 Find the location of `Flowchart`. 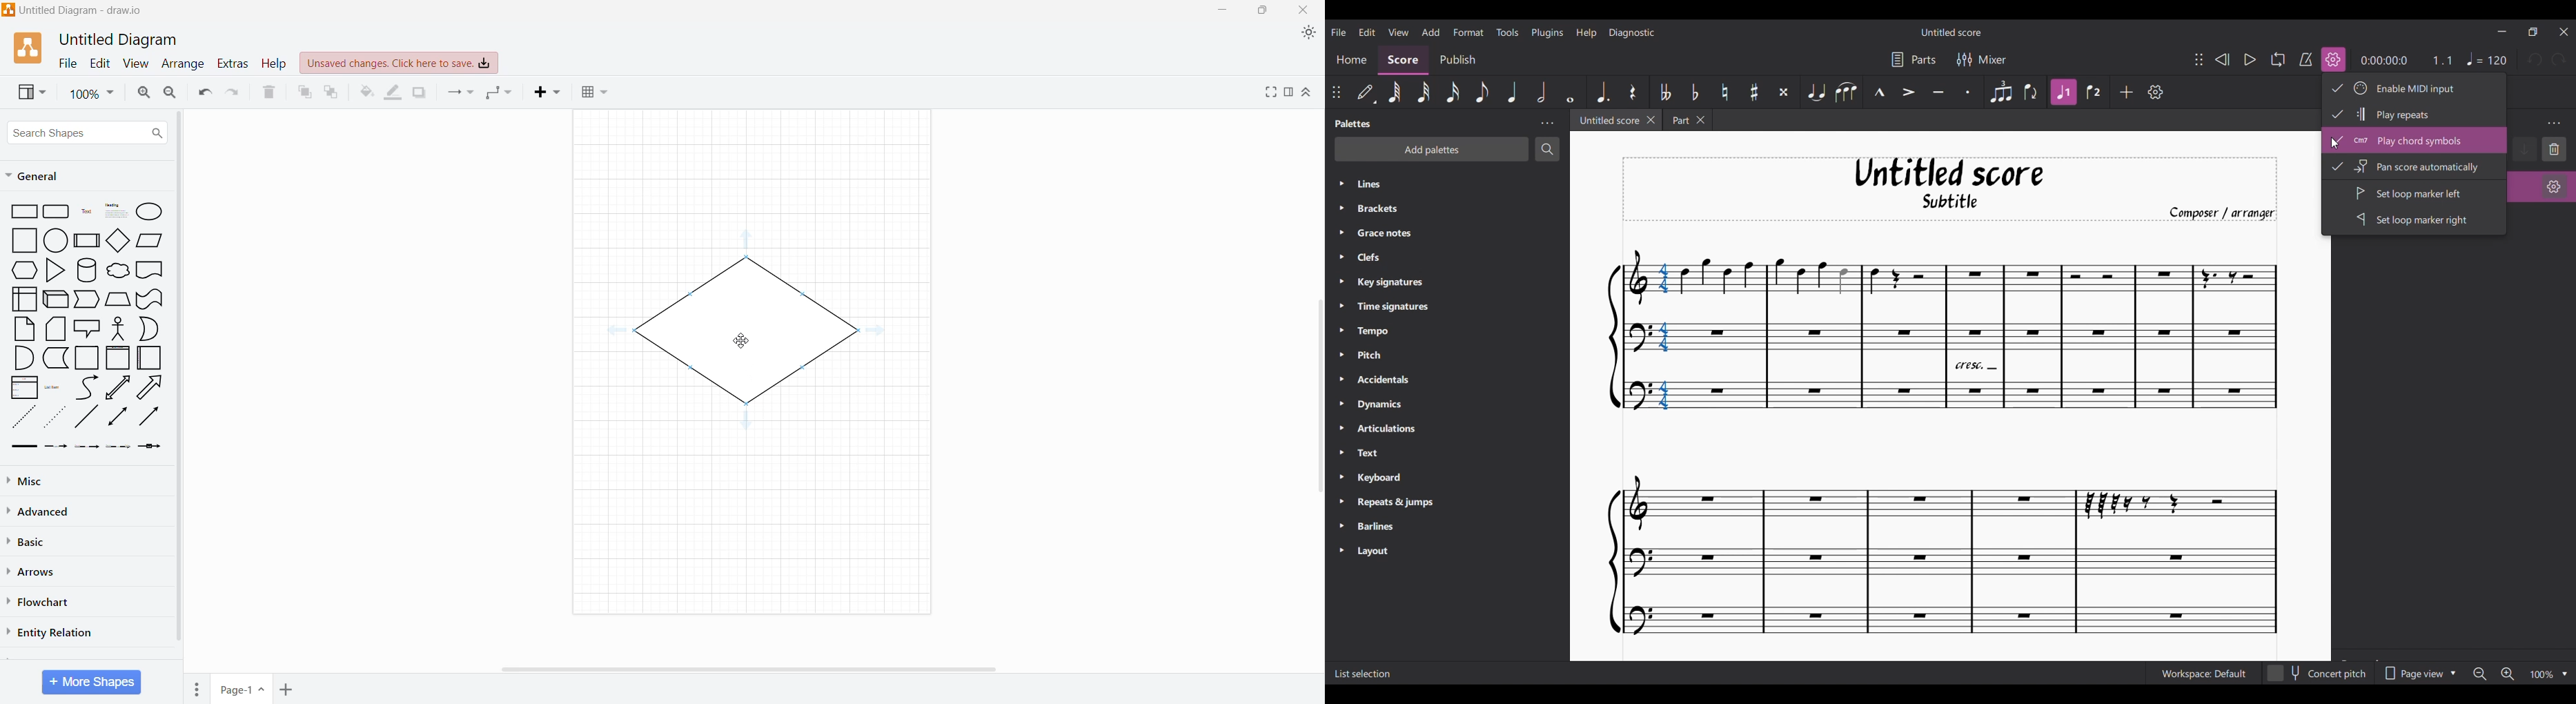

Flowchart is located at coordinates (44, 603).